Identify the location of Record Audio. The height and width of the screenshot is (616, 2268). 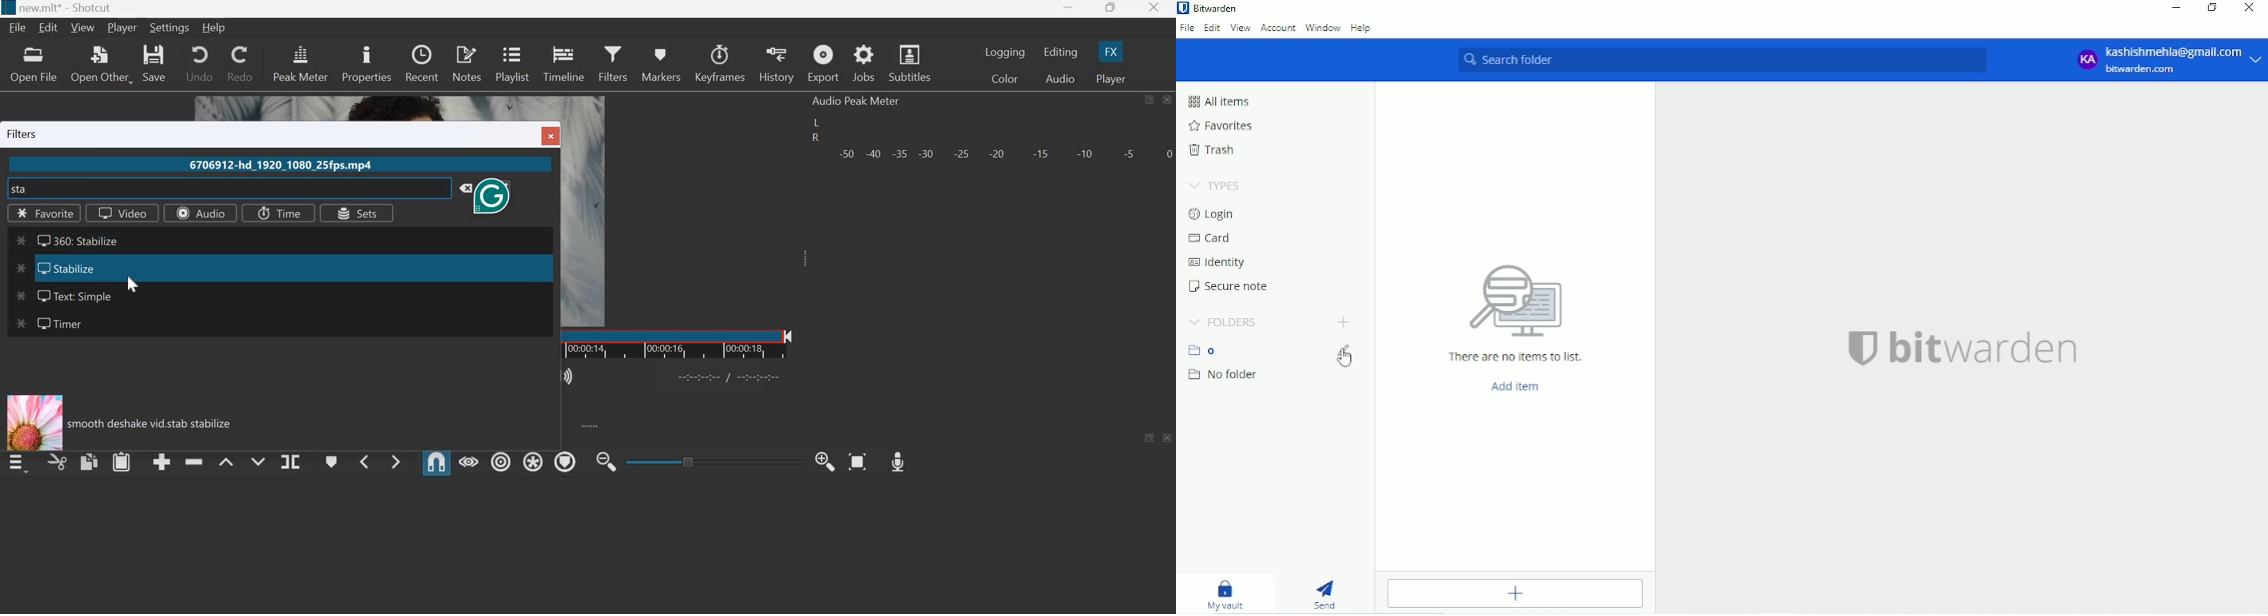
(899, 462).